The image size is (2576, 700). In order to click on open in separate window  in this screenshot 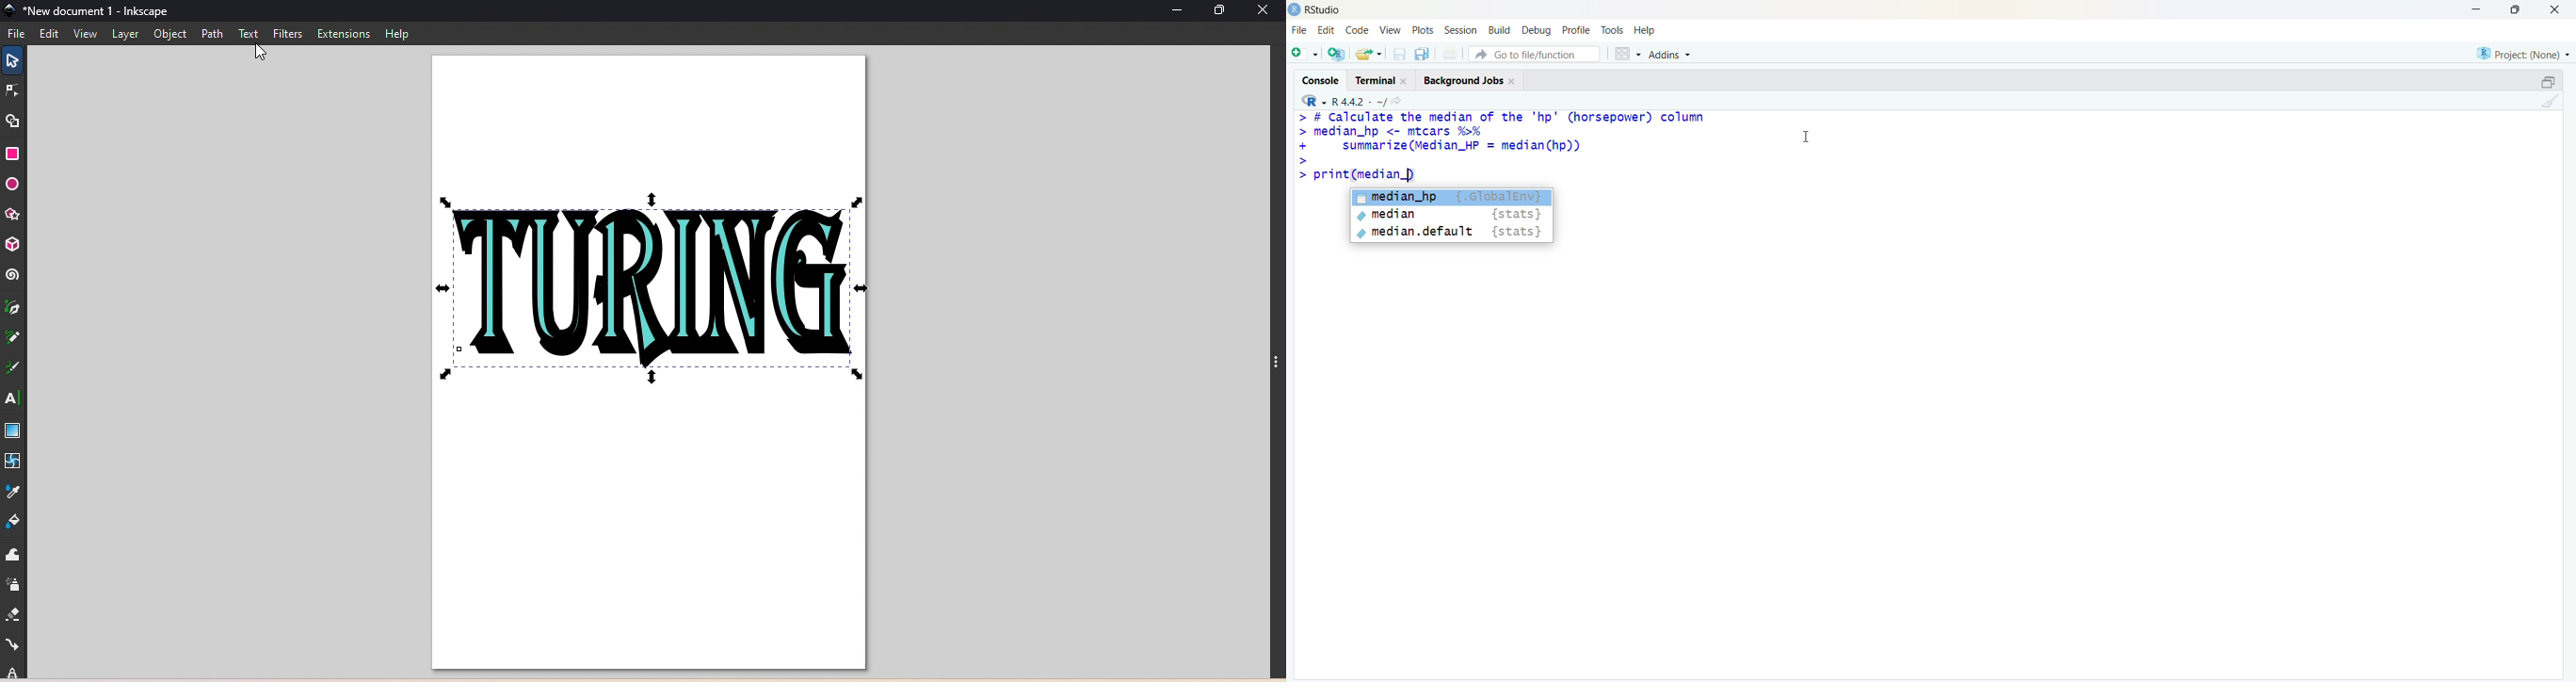, I will do `click(2550, 81)`.